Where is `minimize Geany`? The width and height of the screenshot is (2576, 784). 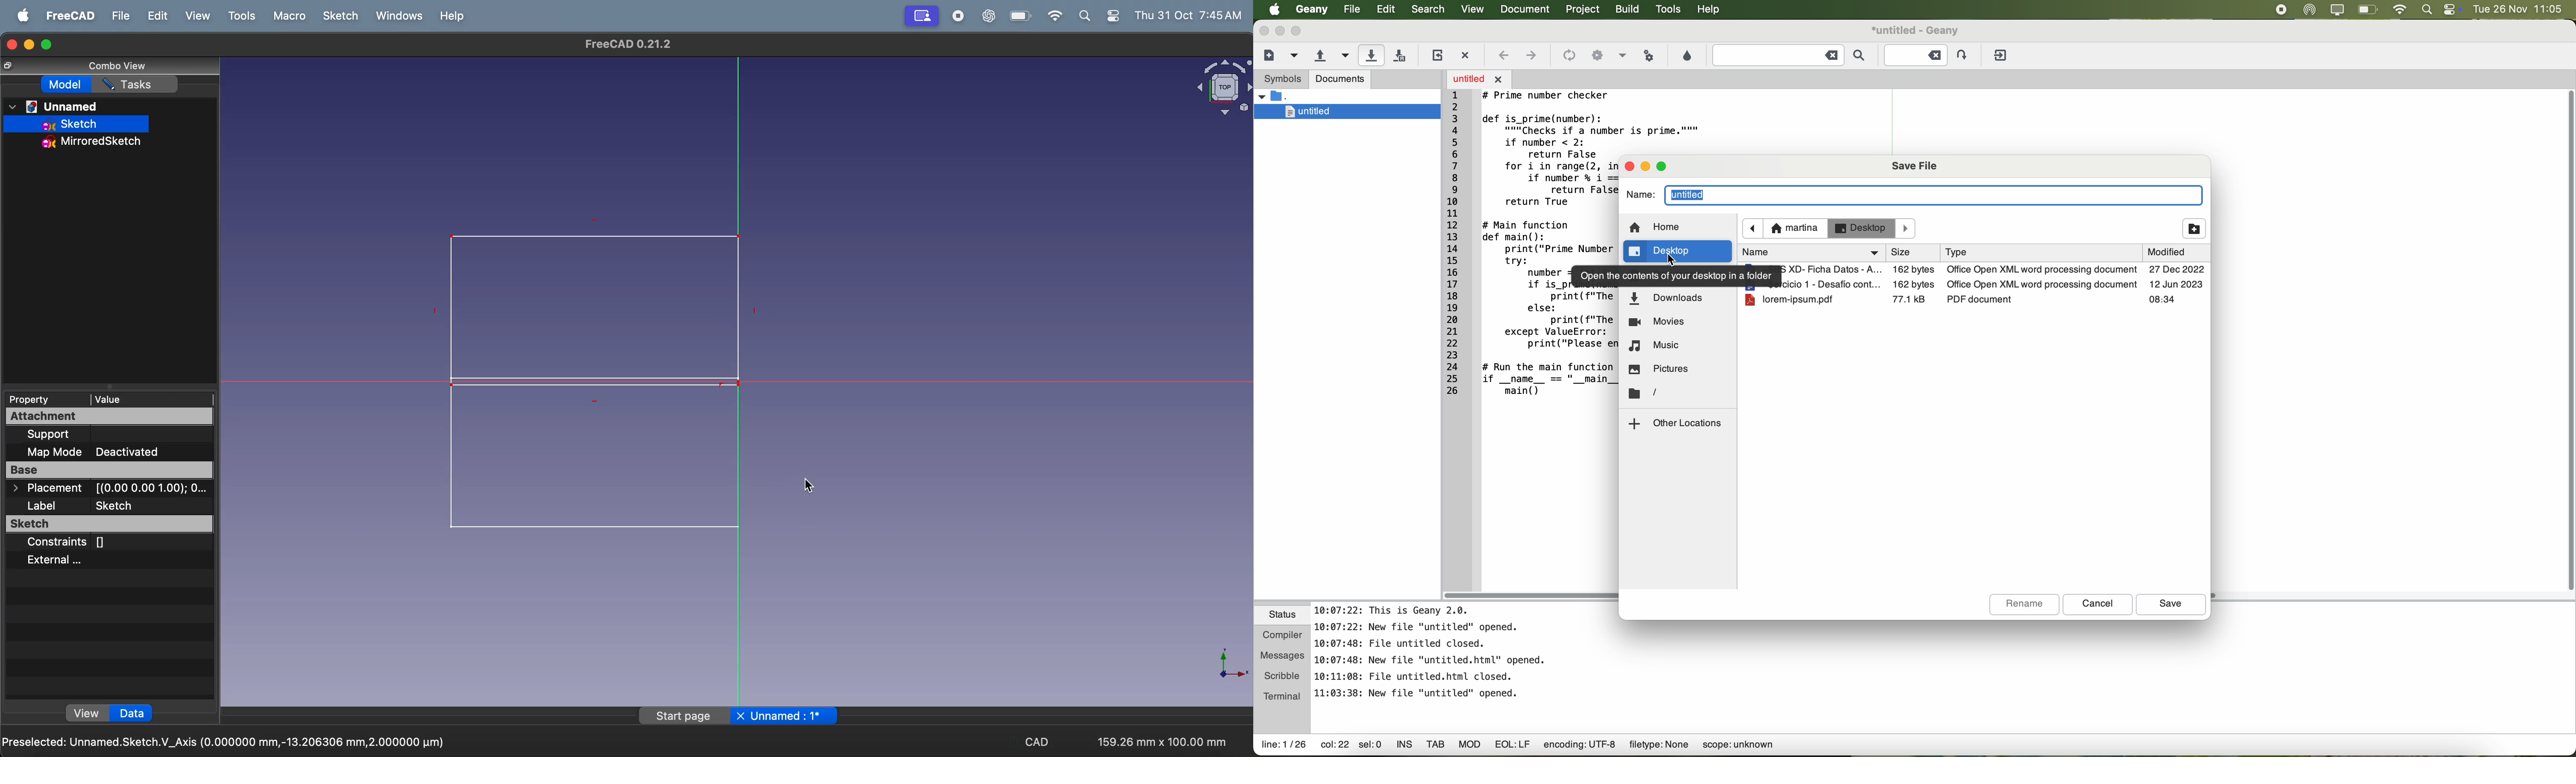 minimize Geany is located at coordinates (1280, 30).